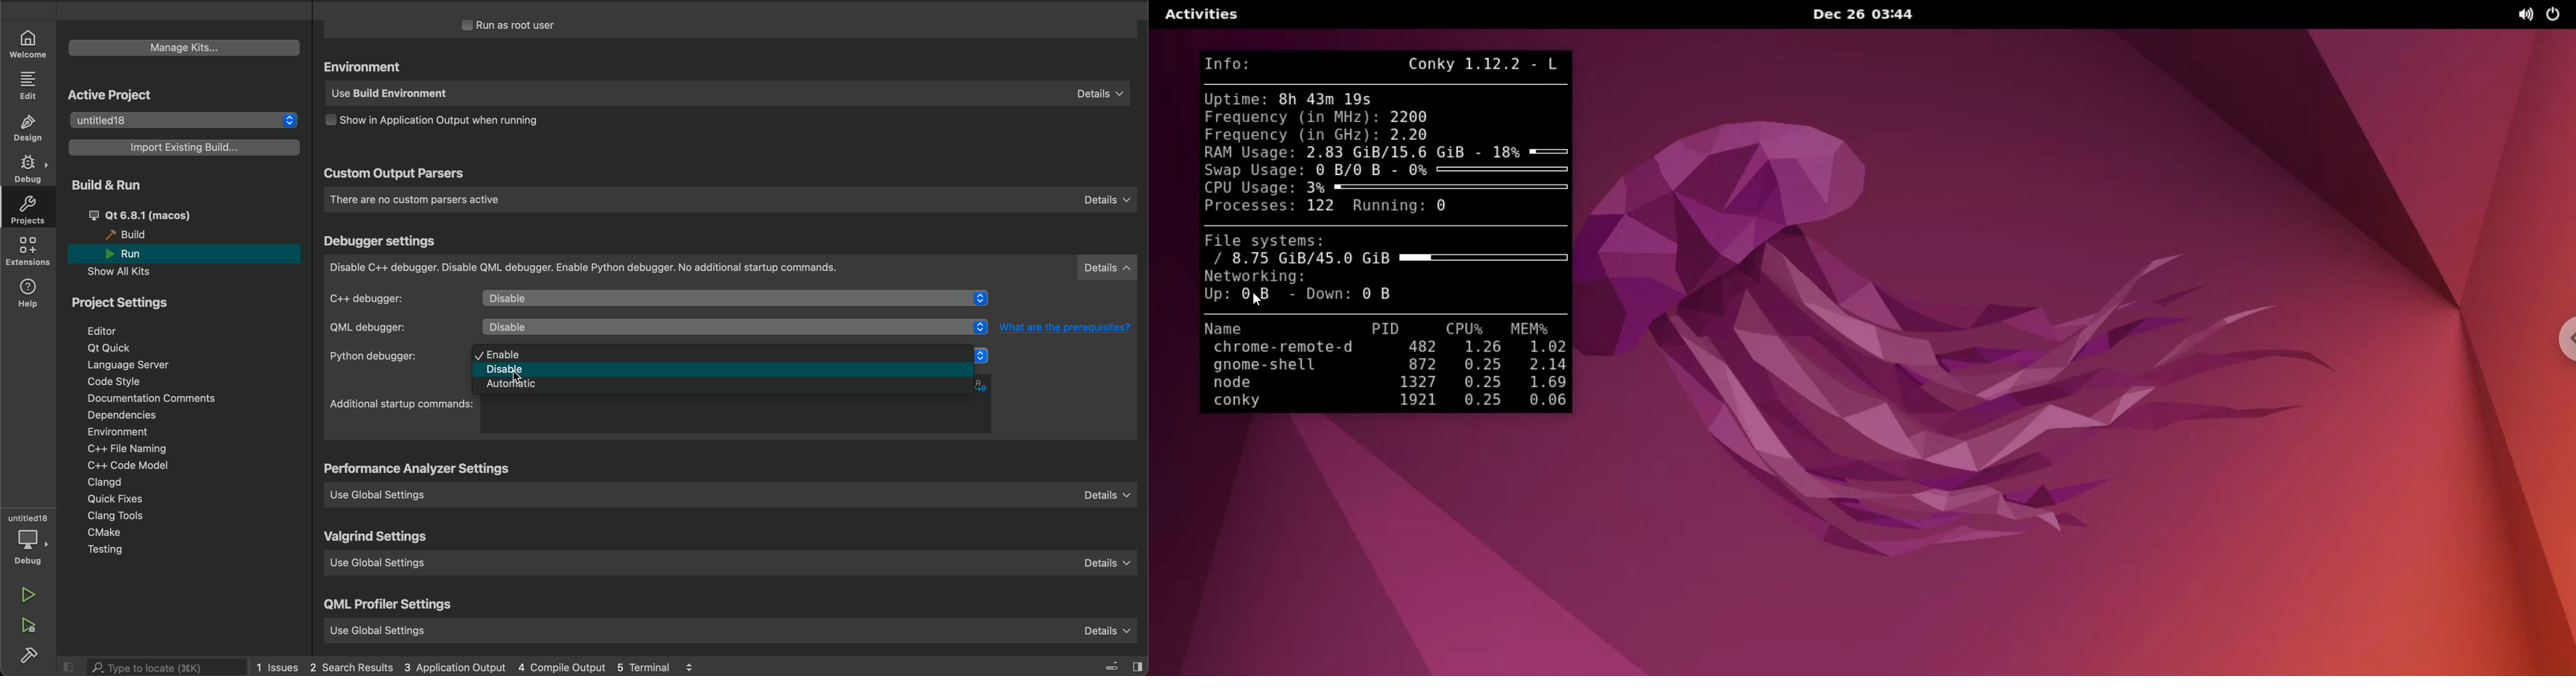 Image resolution: width=2576 pixels, height=700 pixels. I want to click on build and run, so click(105, 184).